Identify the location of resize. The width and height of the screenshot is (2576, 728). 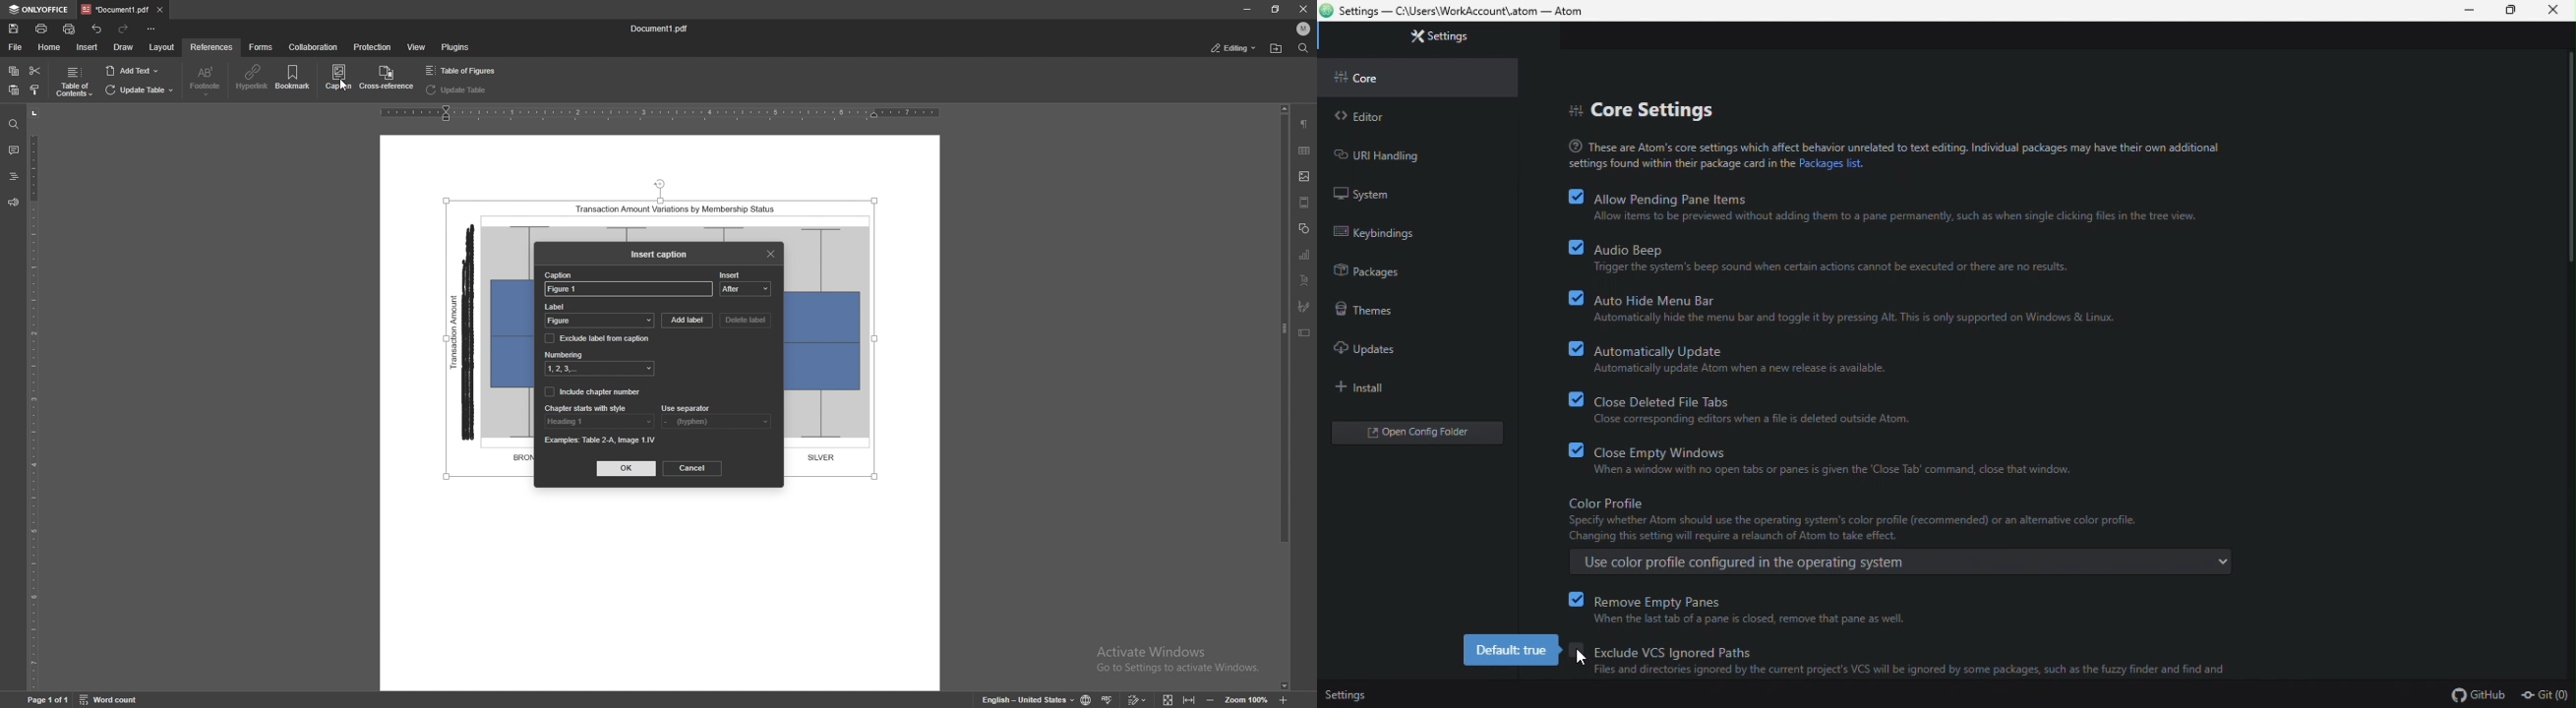
(1274, 9).